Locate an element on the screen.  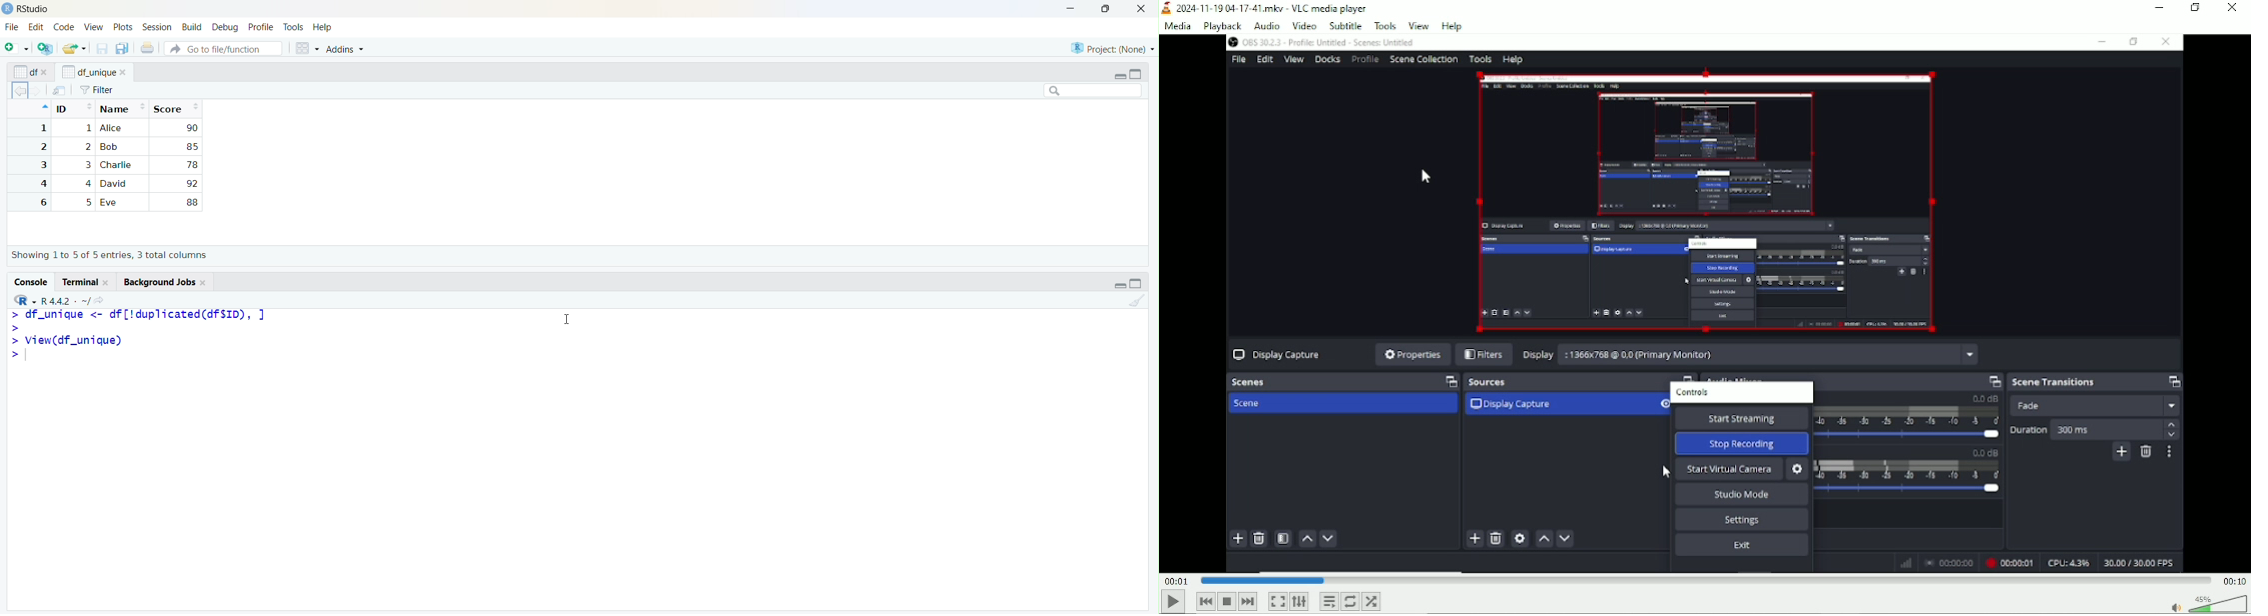
view(df_unique) is located at coordinates (76, 340).